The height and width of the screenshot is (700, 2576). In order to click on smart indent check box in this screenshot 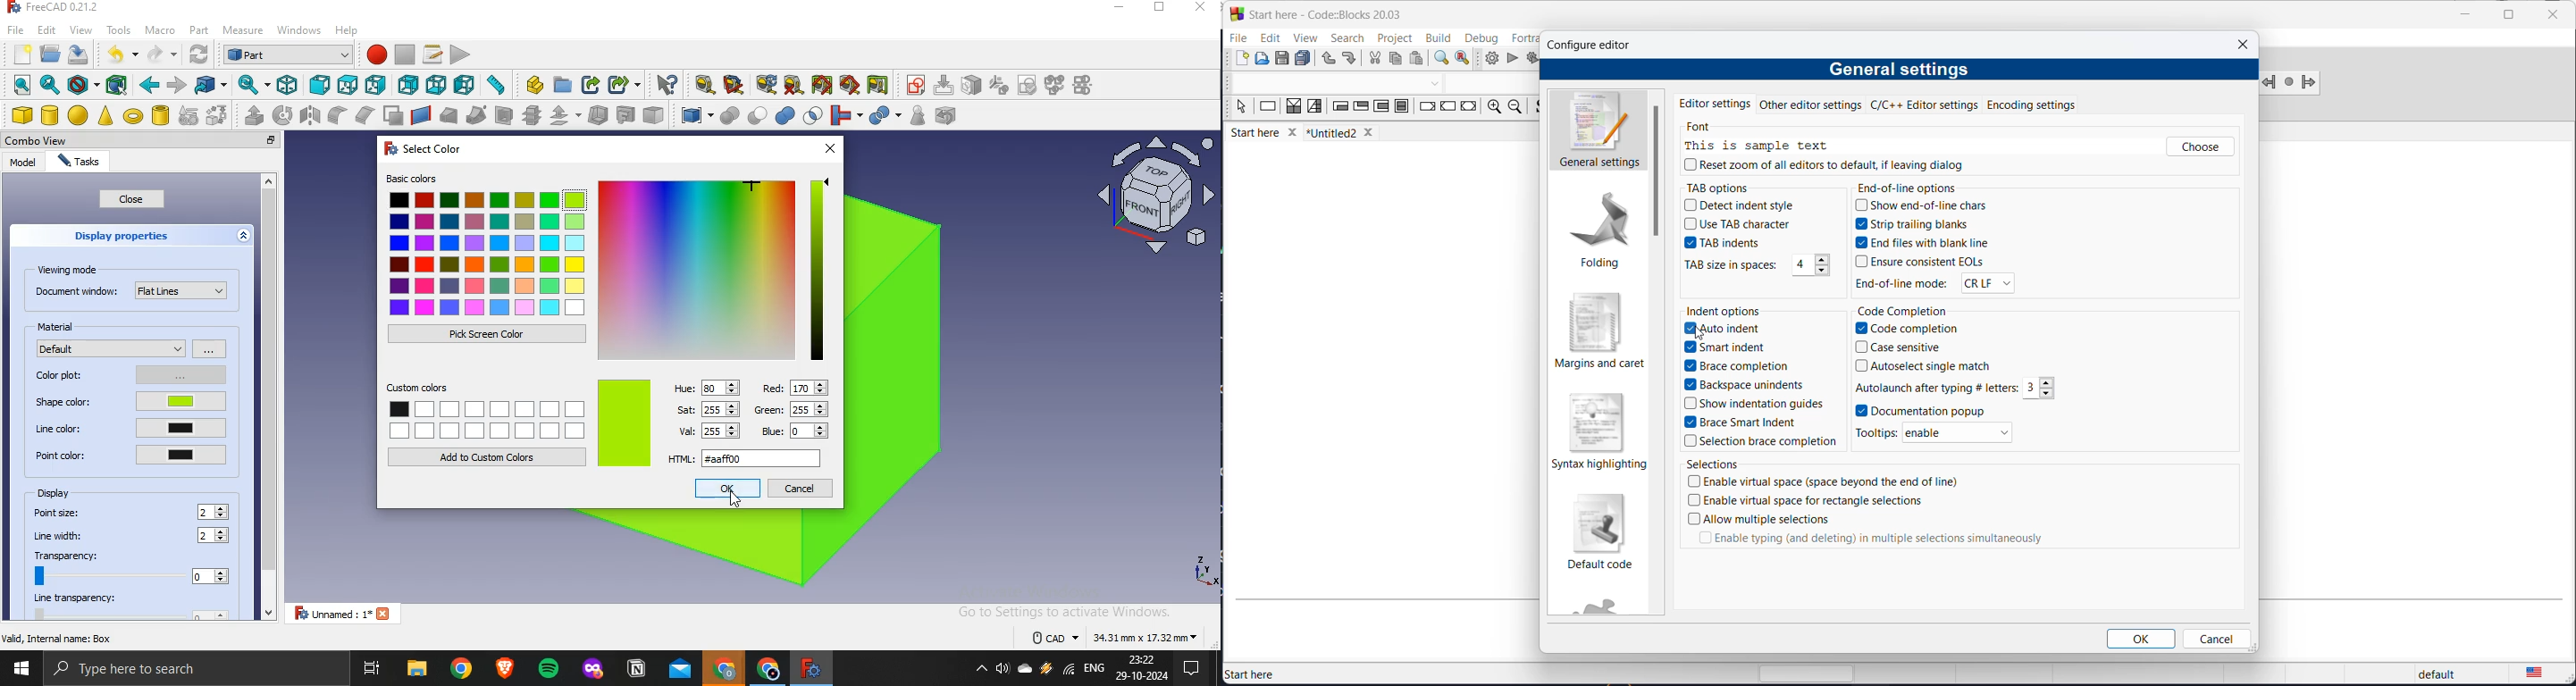, I will do `click(1729, 348)`.